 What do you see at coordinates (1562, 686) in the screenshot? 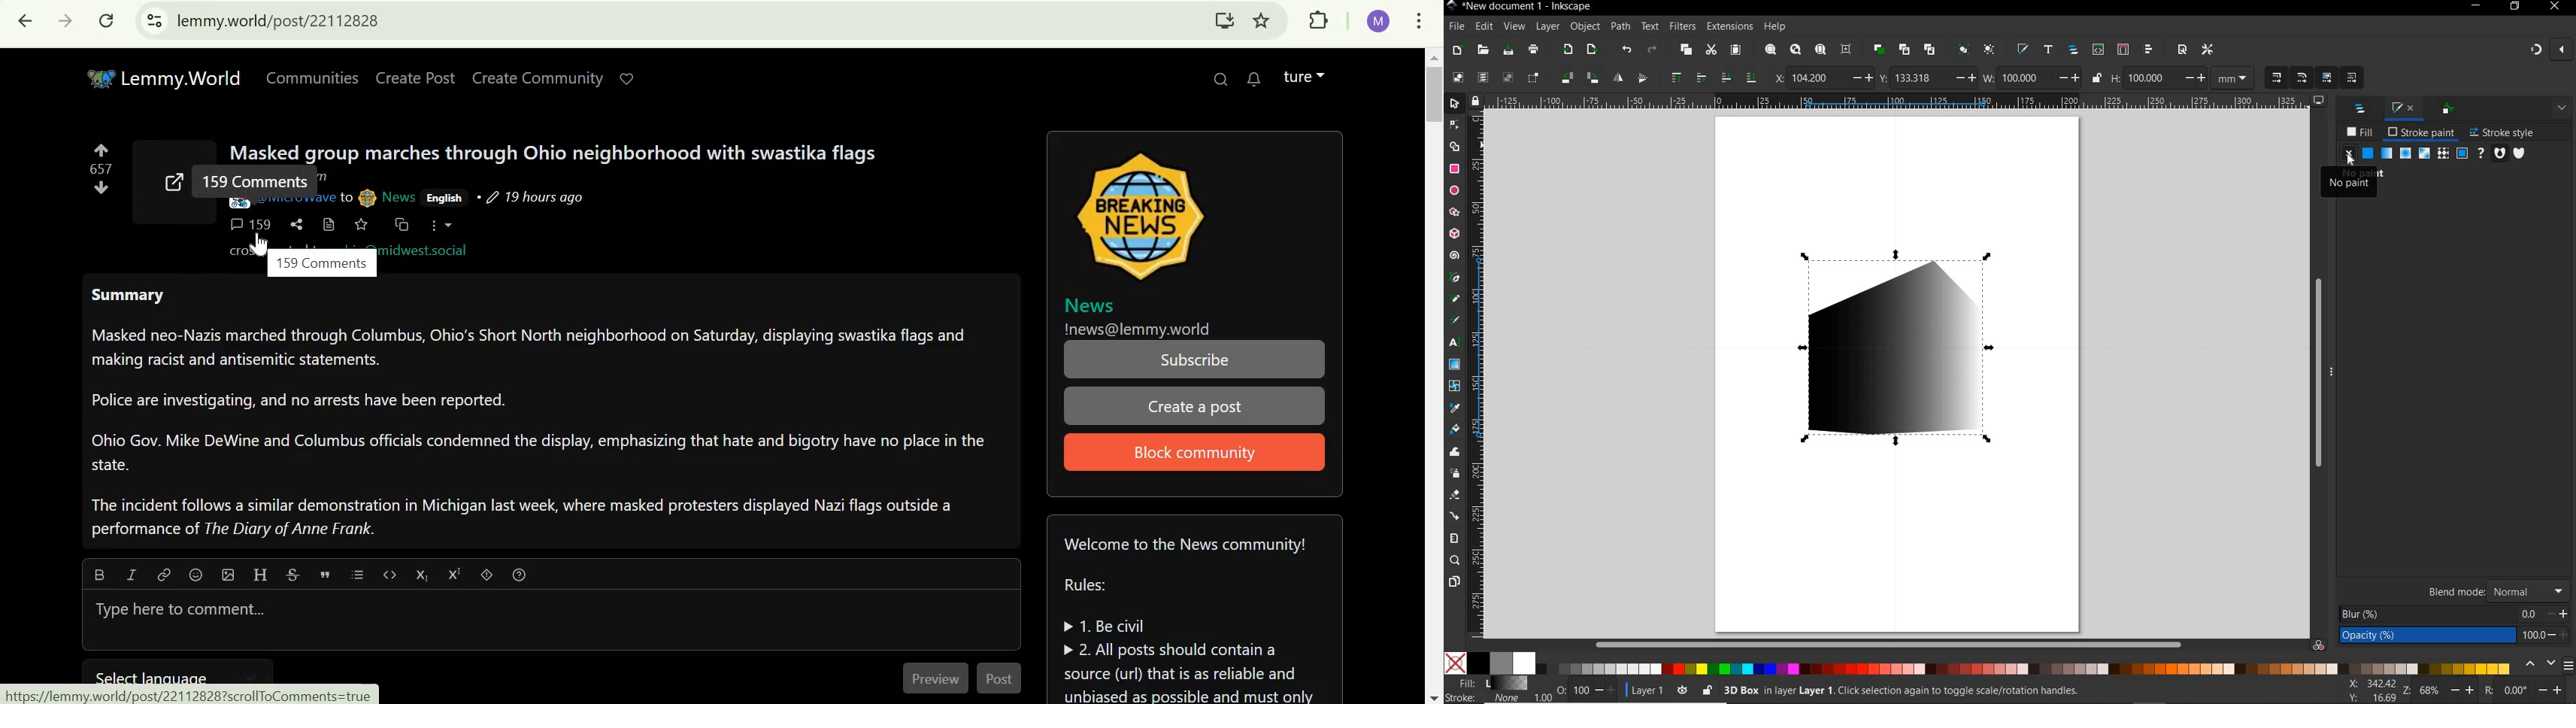
I see `OPACITY` at bounding box center [1562, 686].